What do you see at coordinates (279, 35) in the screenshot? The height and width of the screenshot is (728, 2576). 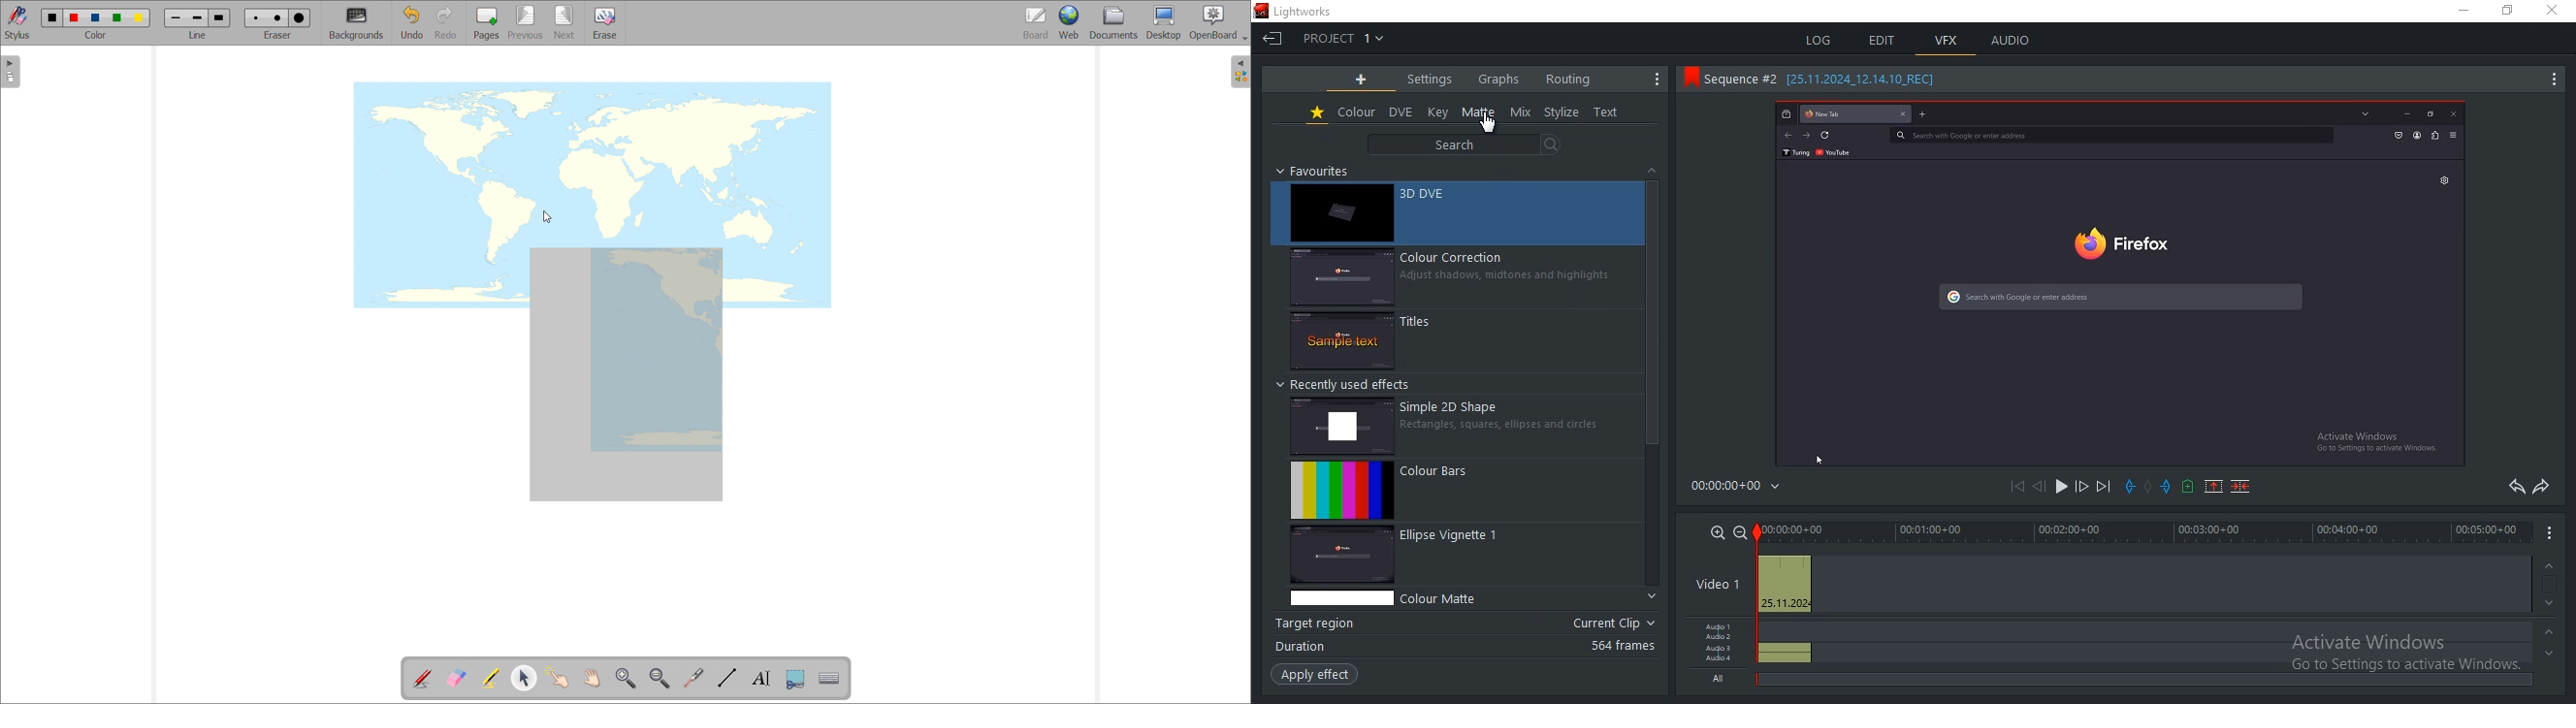 I see `Eraser` at bounding box center [279, 35].